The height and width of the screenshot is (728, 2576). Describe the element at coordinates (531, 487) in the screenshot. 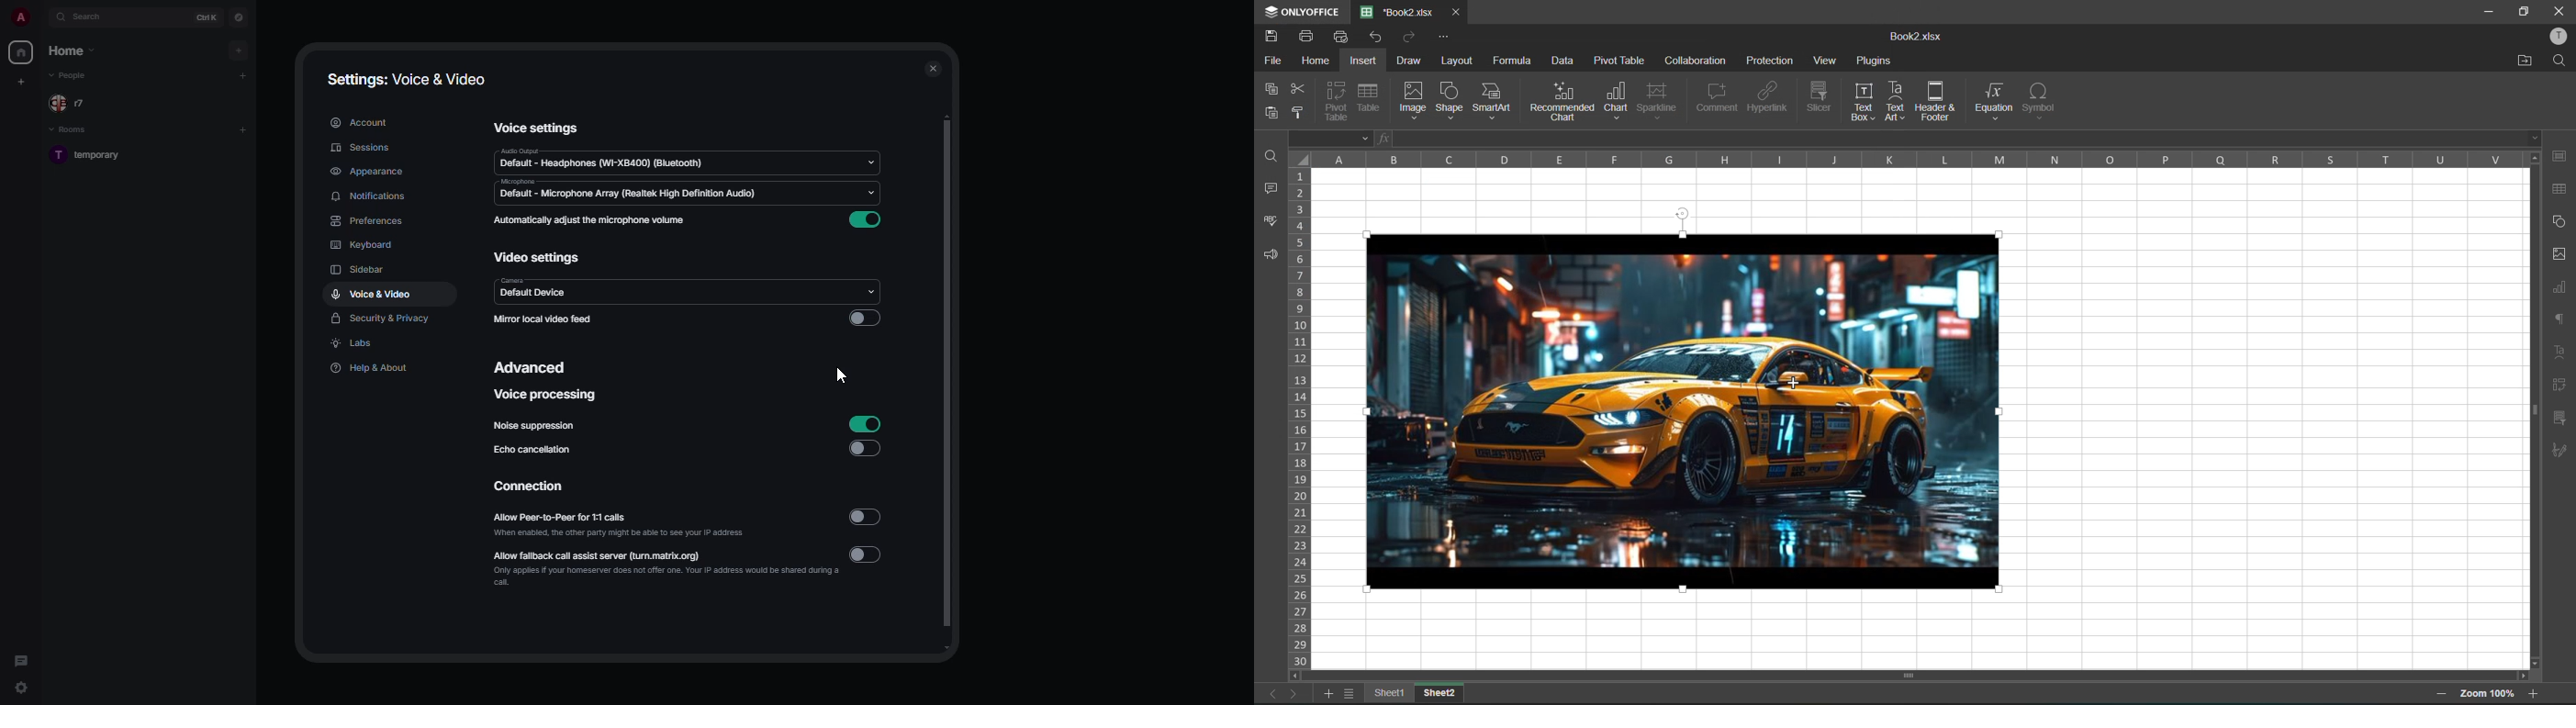

I see `connection` at that location.